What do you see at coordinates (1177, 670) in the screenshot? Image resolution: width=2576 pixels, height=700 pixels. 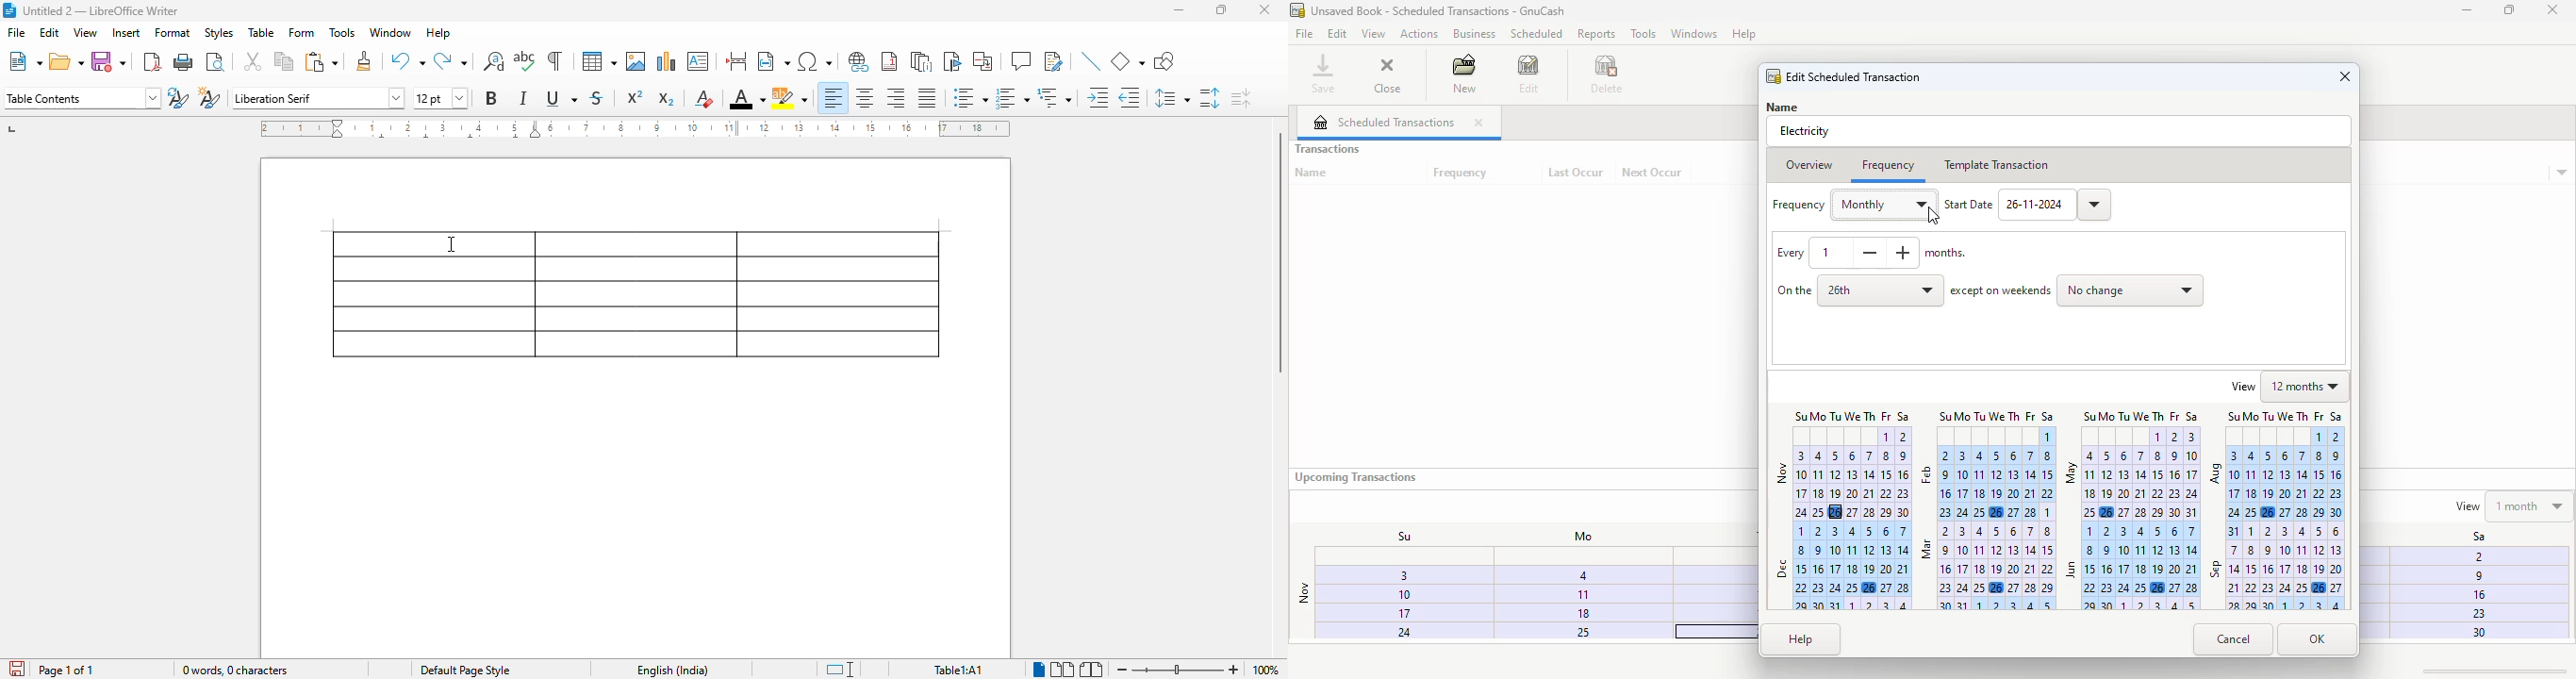 I see `` at bounding box center [1177, 670].